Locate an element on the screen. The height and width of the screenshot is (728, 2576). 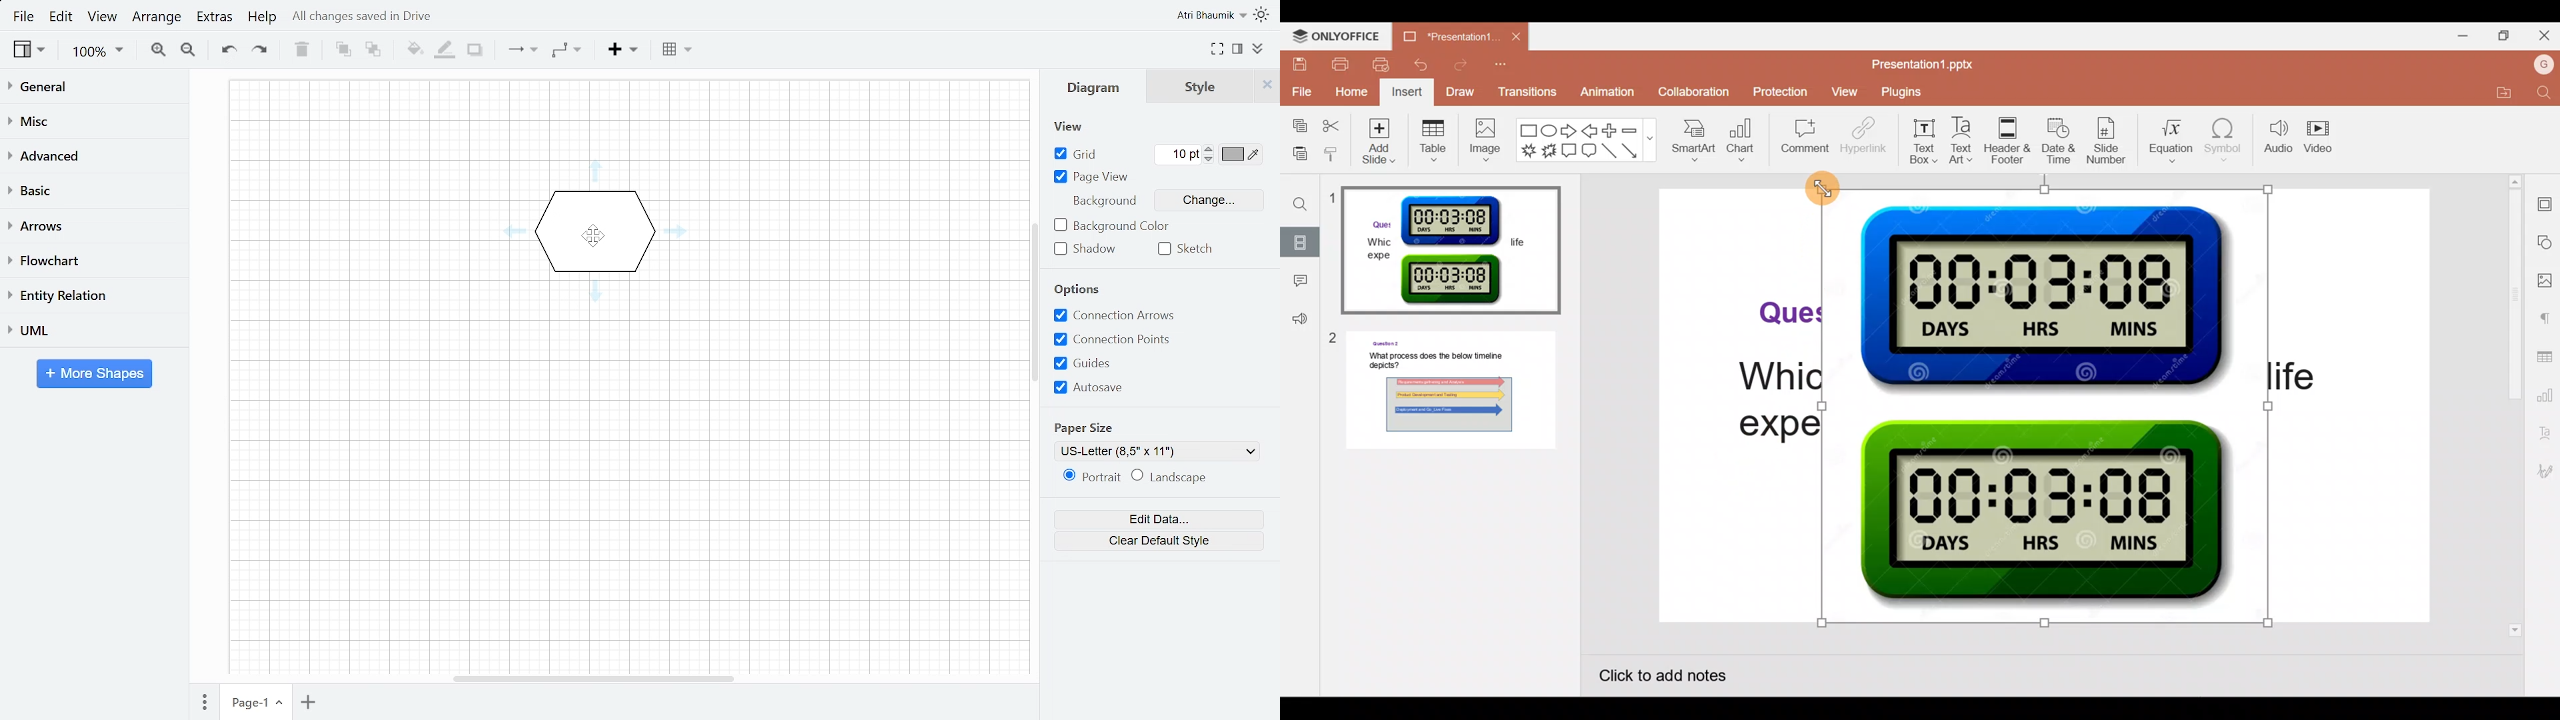
ONLYOFFICE is located at coordinates (1343, 37).